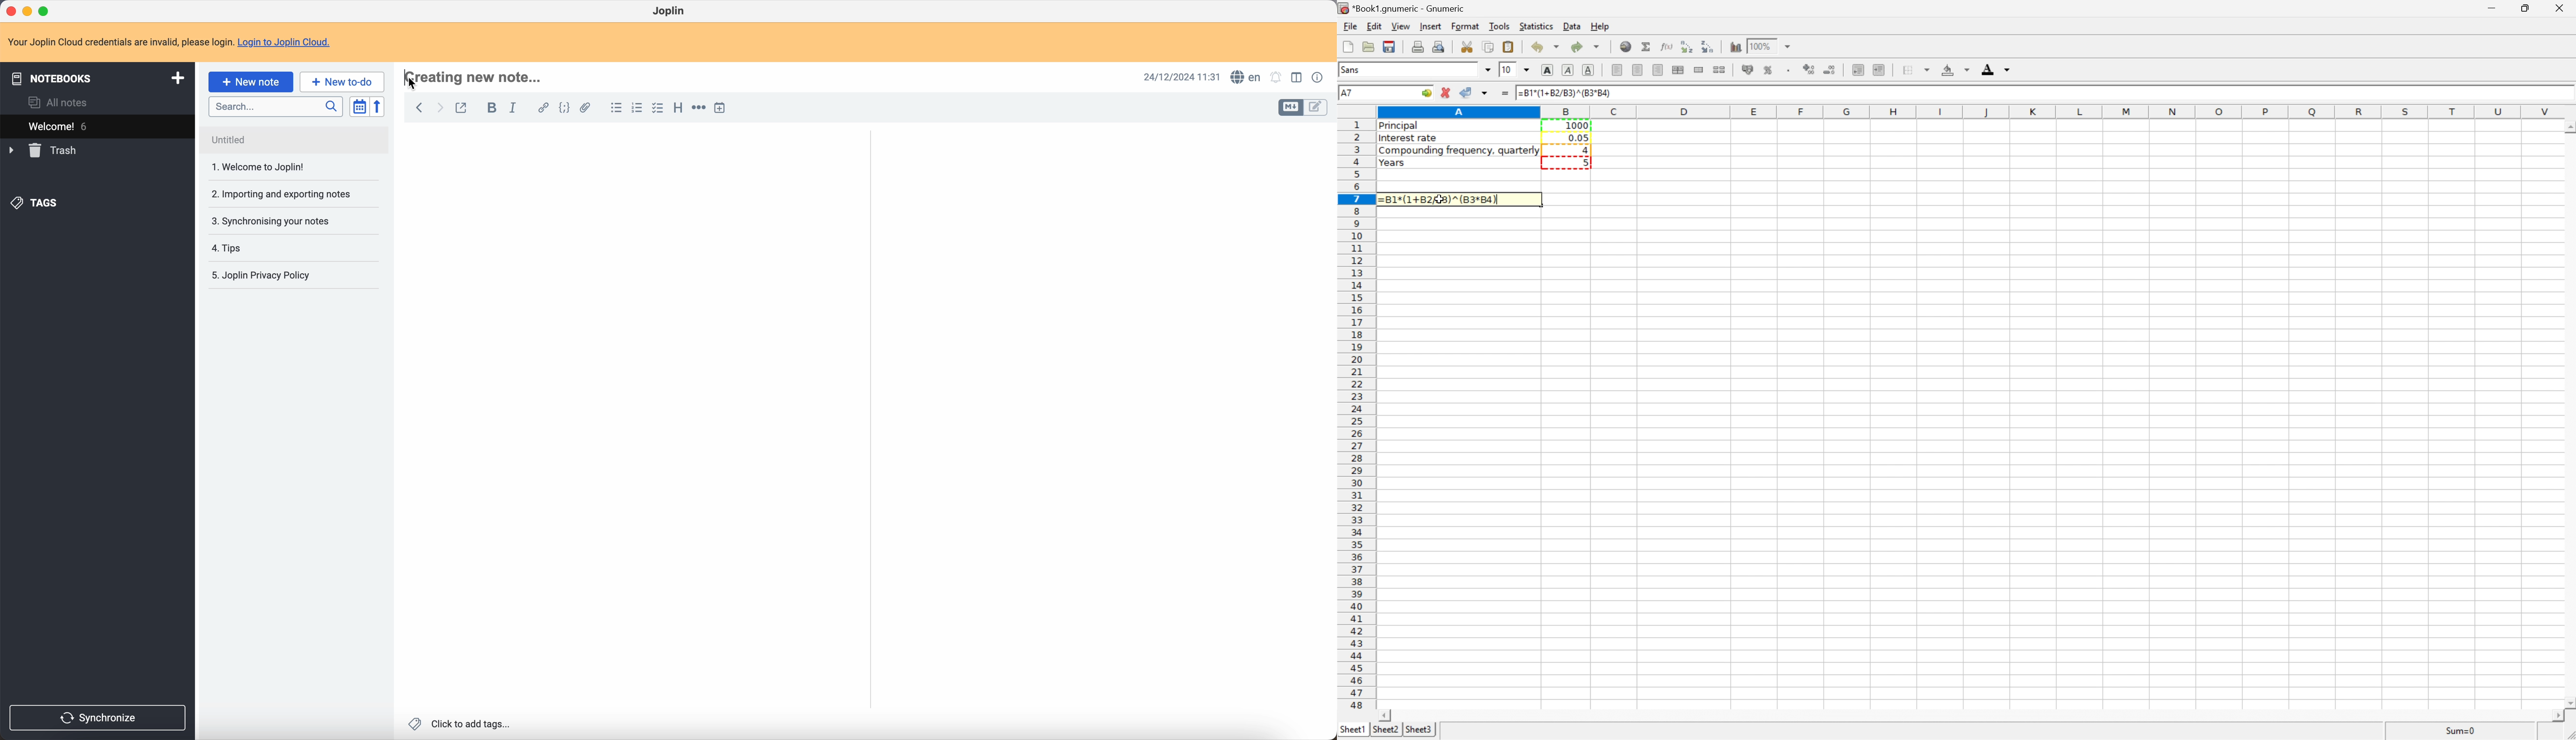 The image size is (2576, 756). What do you see at coordinates (1571, 27) in the screenshot?
I see `data` at bounding box center [1571, 27].